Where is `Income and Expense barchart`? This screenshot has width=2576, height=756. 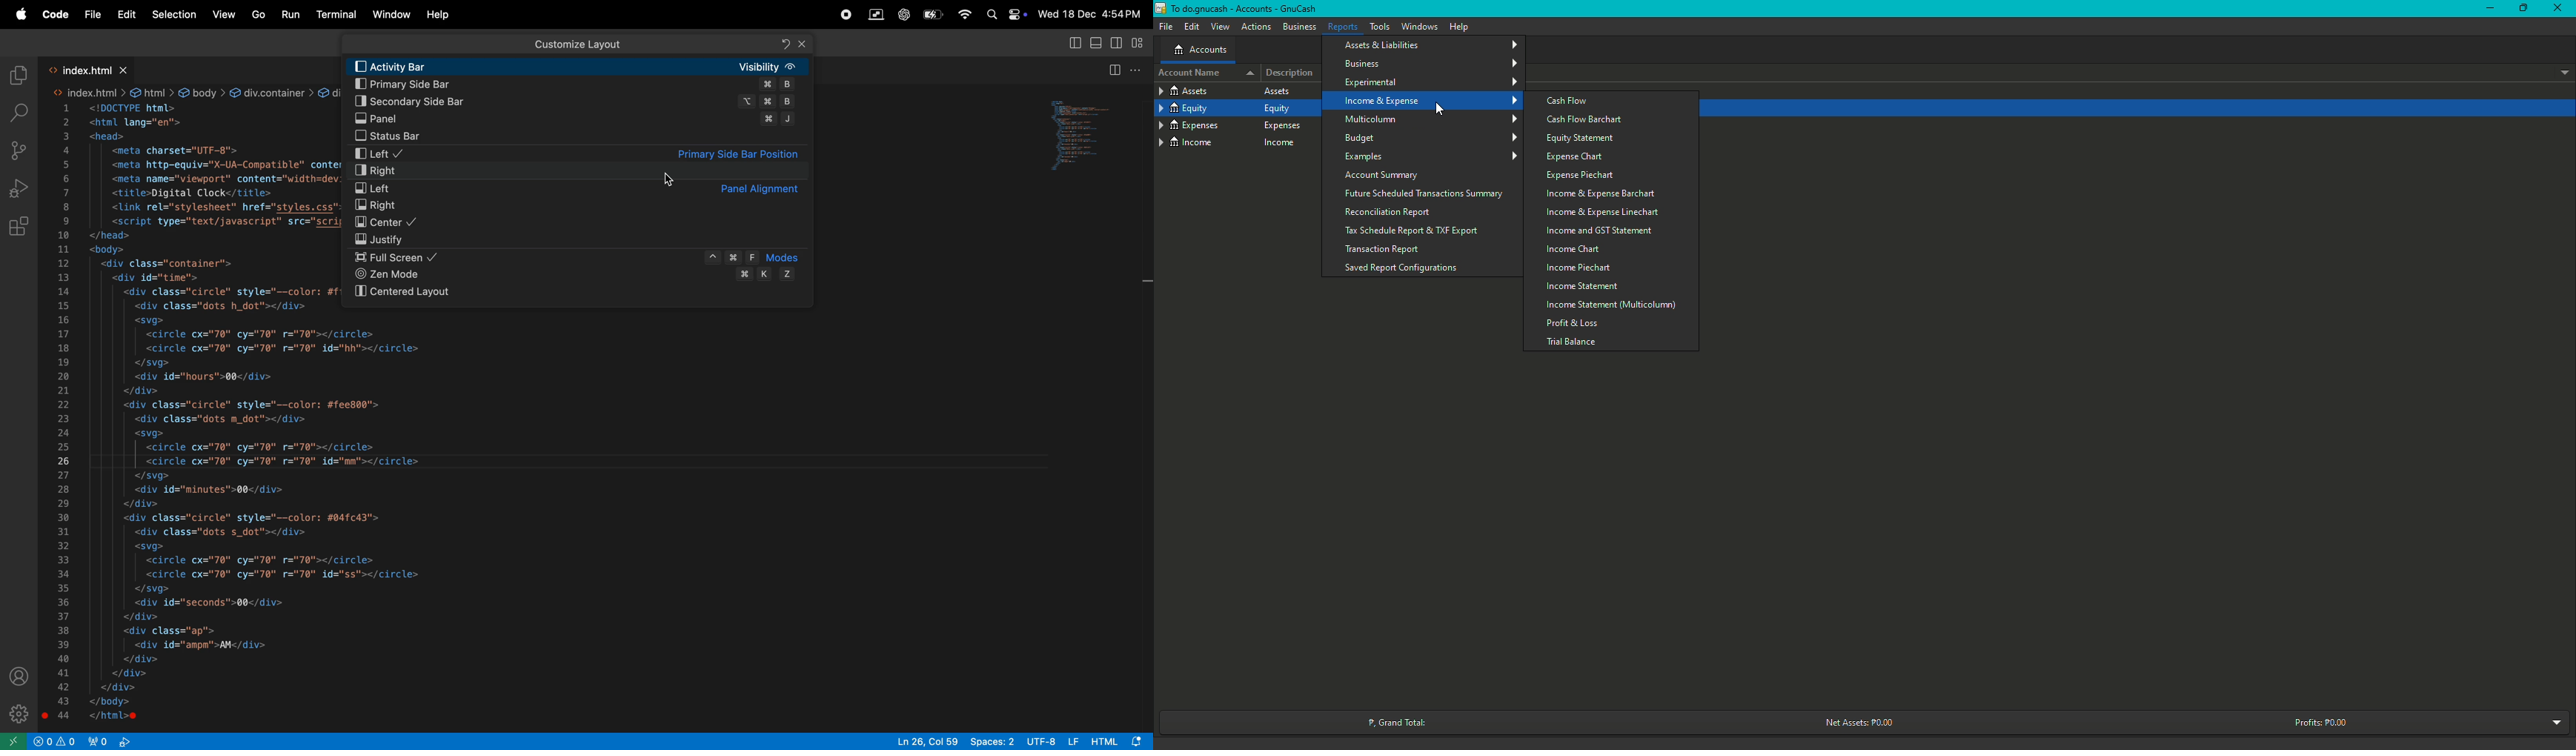 Income and Expense barchart is located at coordinates (1601, 195).